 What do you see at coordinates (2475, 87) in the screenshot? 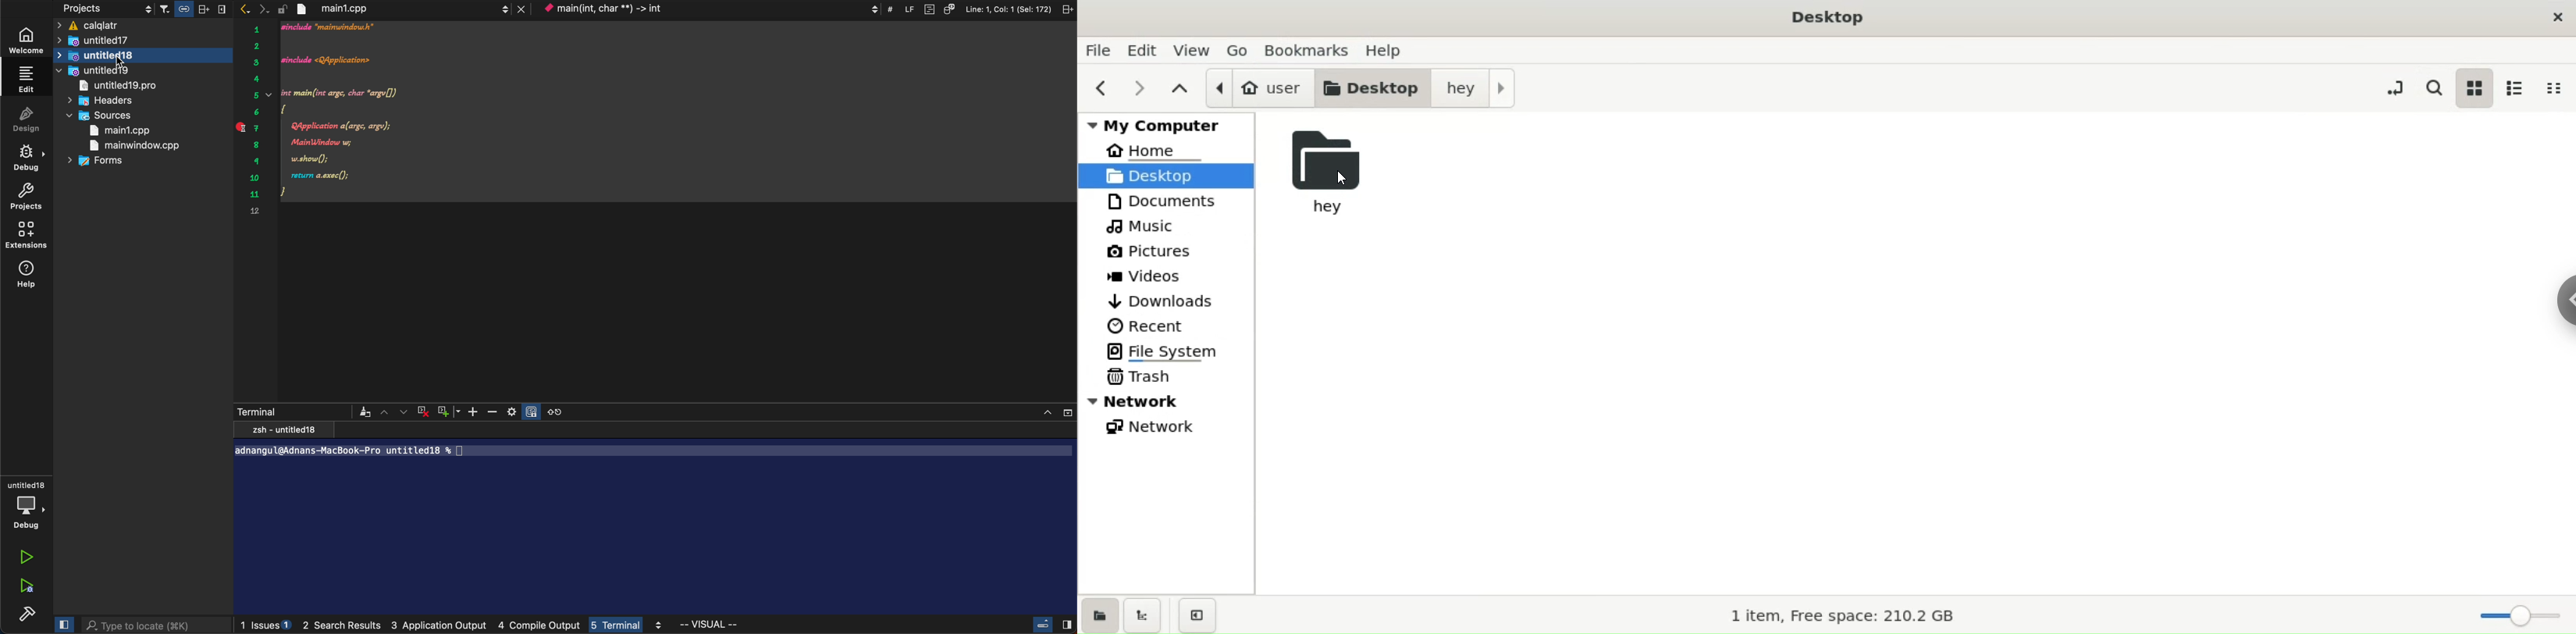
I see `icon view` at bounding box center [2475, 87].